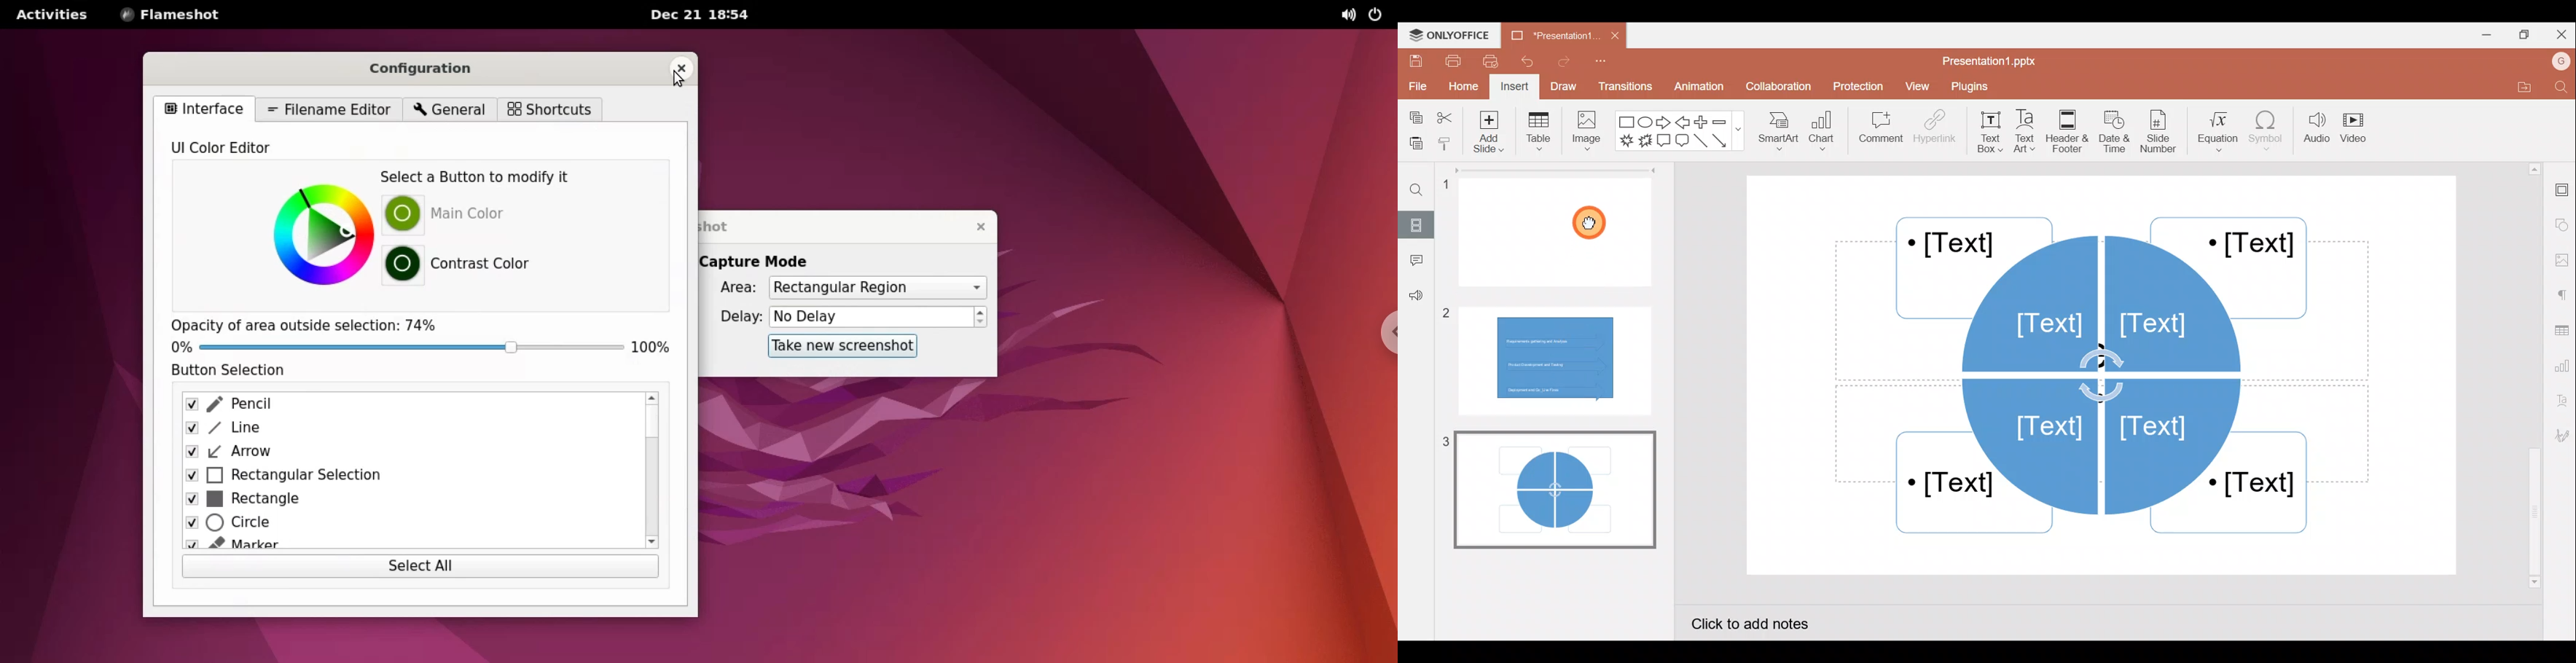  Describe the element at coordinates (1463, 87) in the screenshot. I see `Home` at that location.